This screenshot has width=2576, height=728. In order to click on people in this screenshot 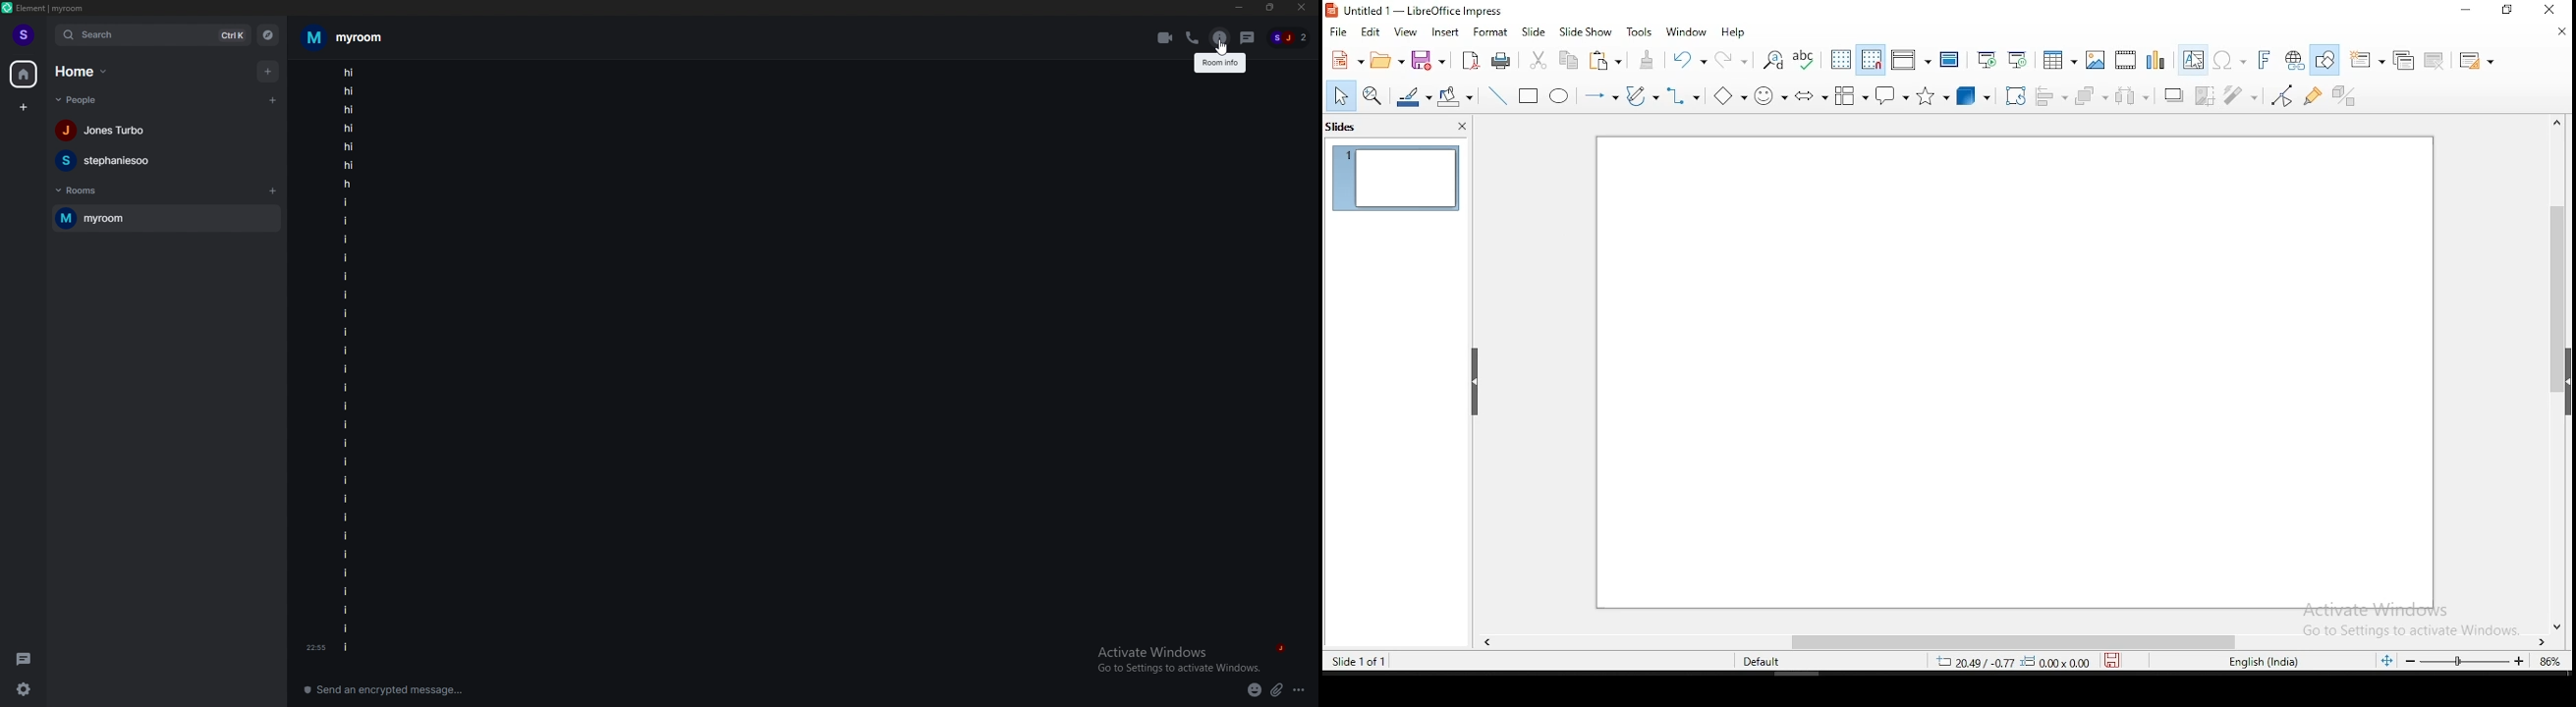, I will do `click(106, 131)`.